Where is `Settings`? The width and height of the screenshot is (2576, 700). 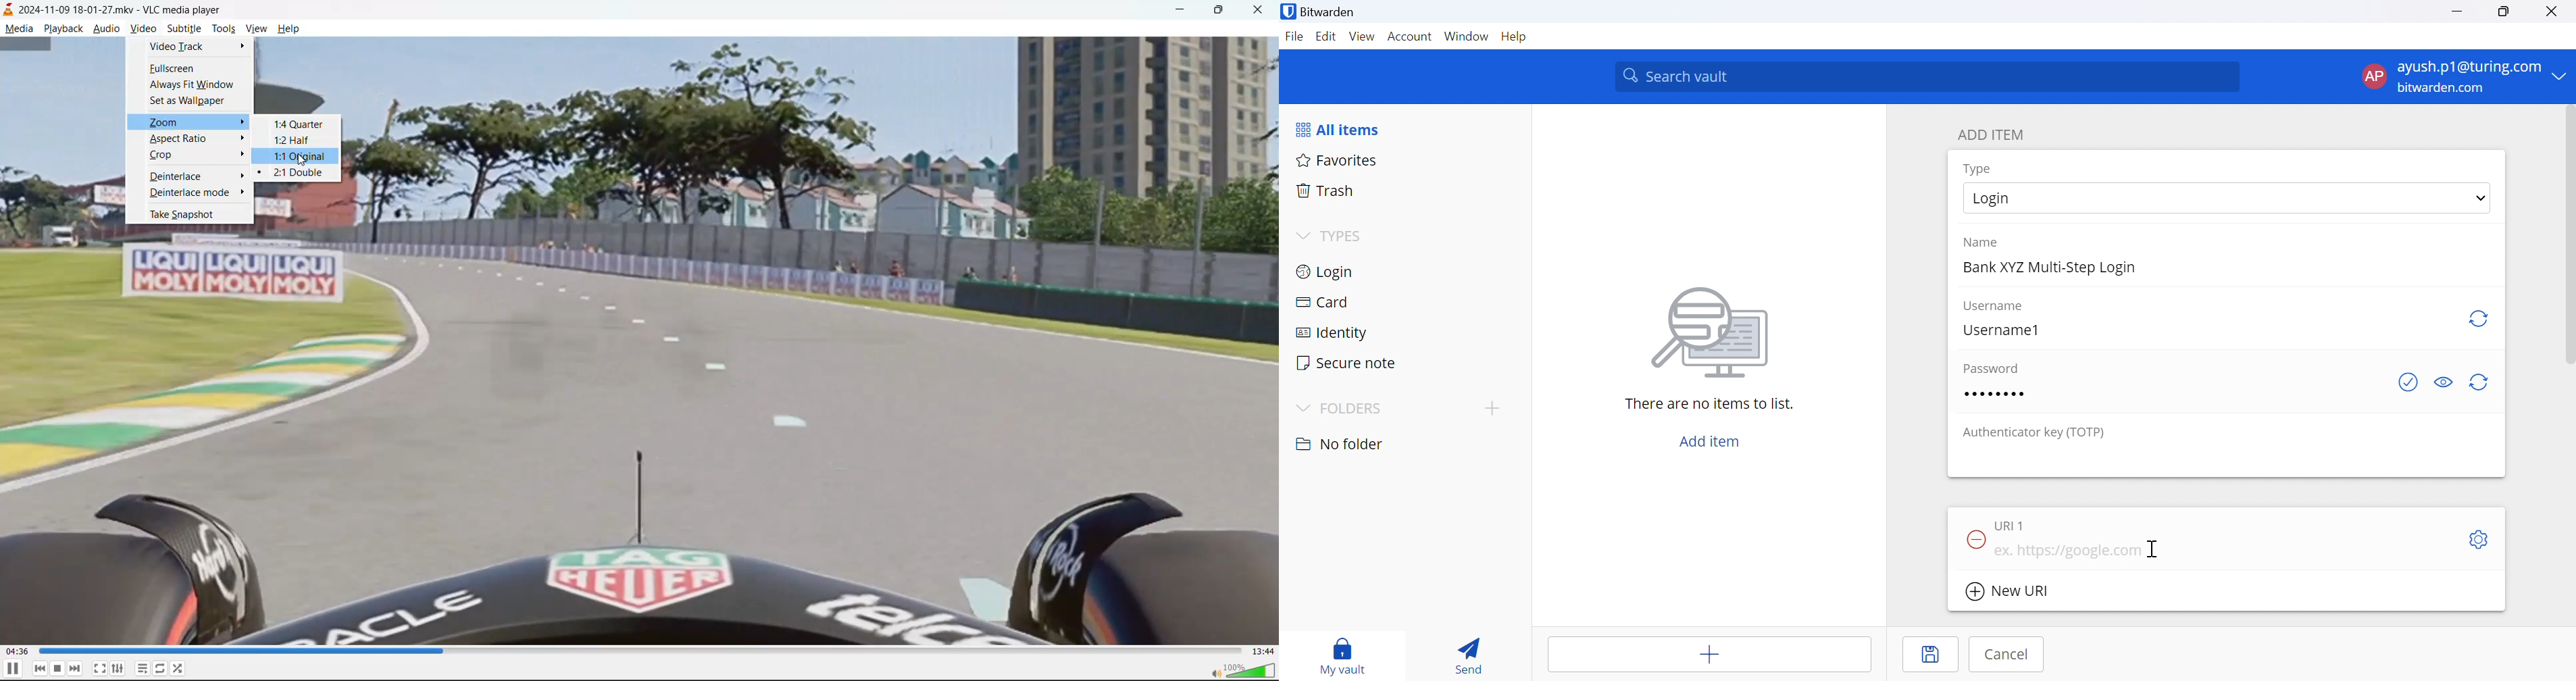
Settings is located at coordinates (2481, 539).